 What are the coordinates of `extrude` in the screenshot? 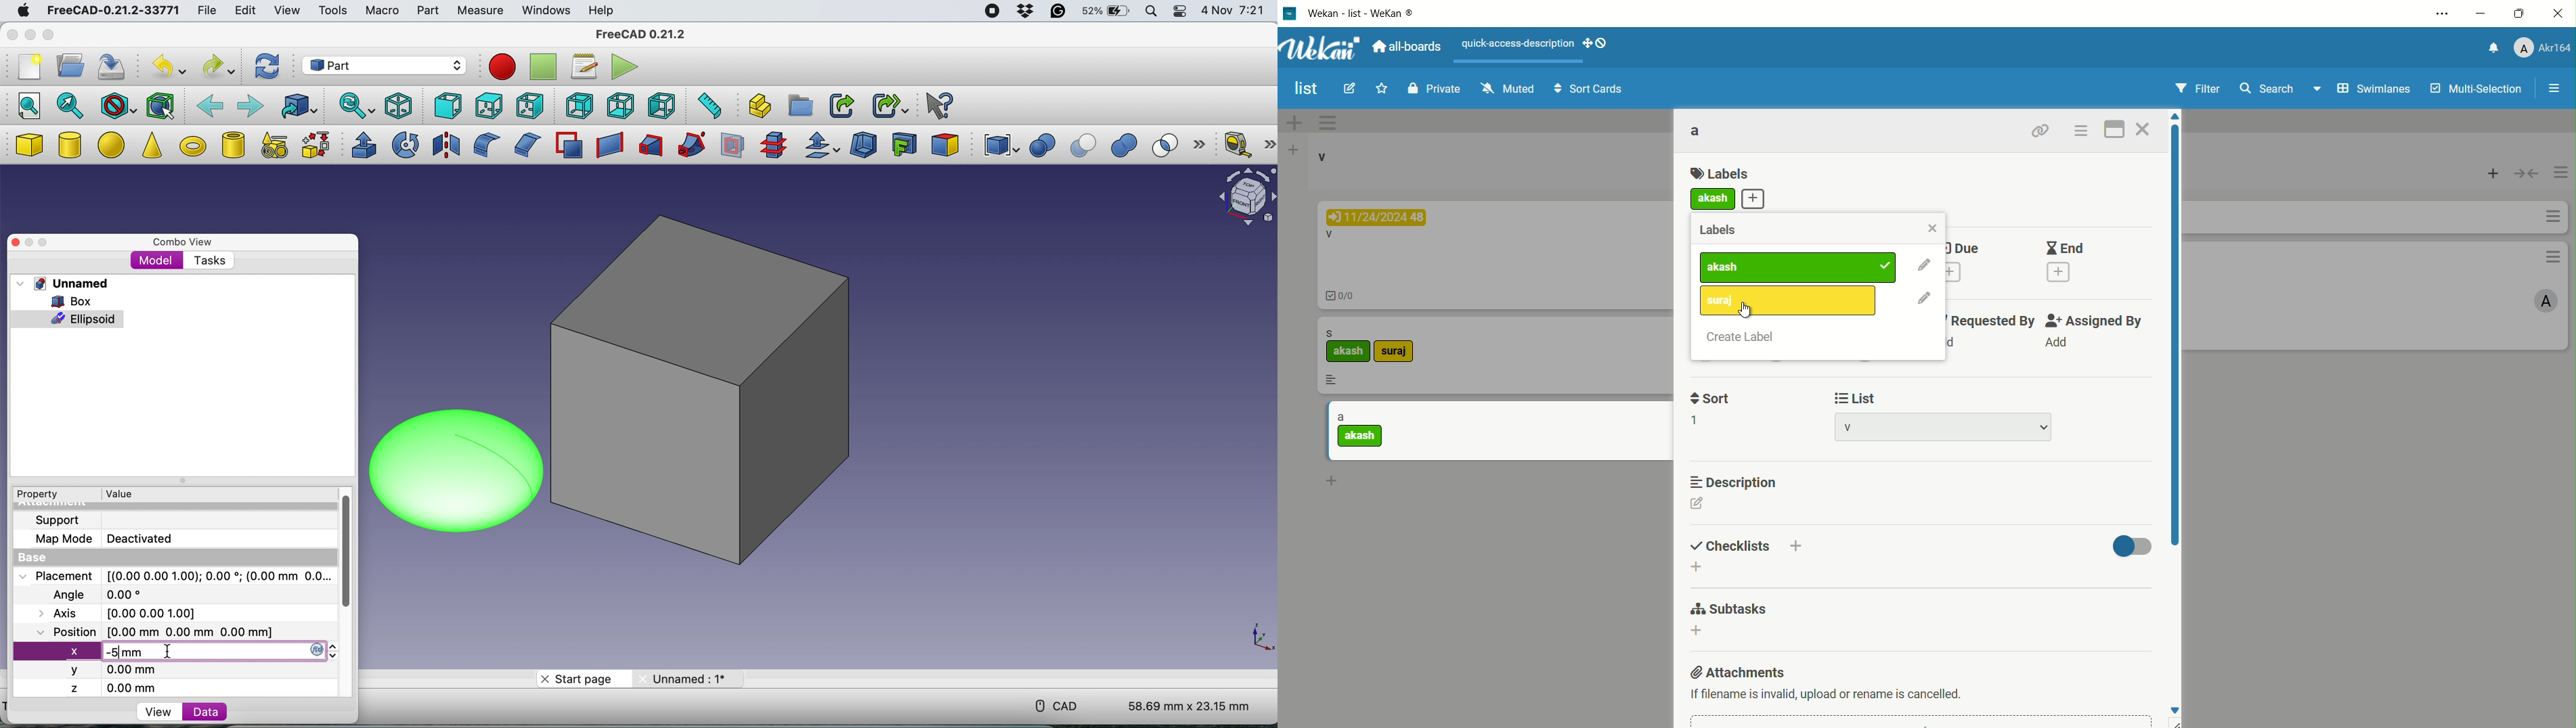 It's located at (361, 145).